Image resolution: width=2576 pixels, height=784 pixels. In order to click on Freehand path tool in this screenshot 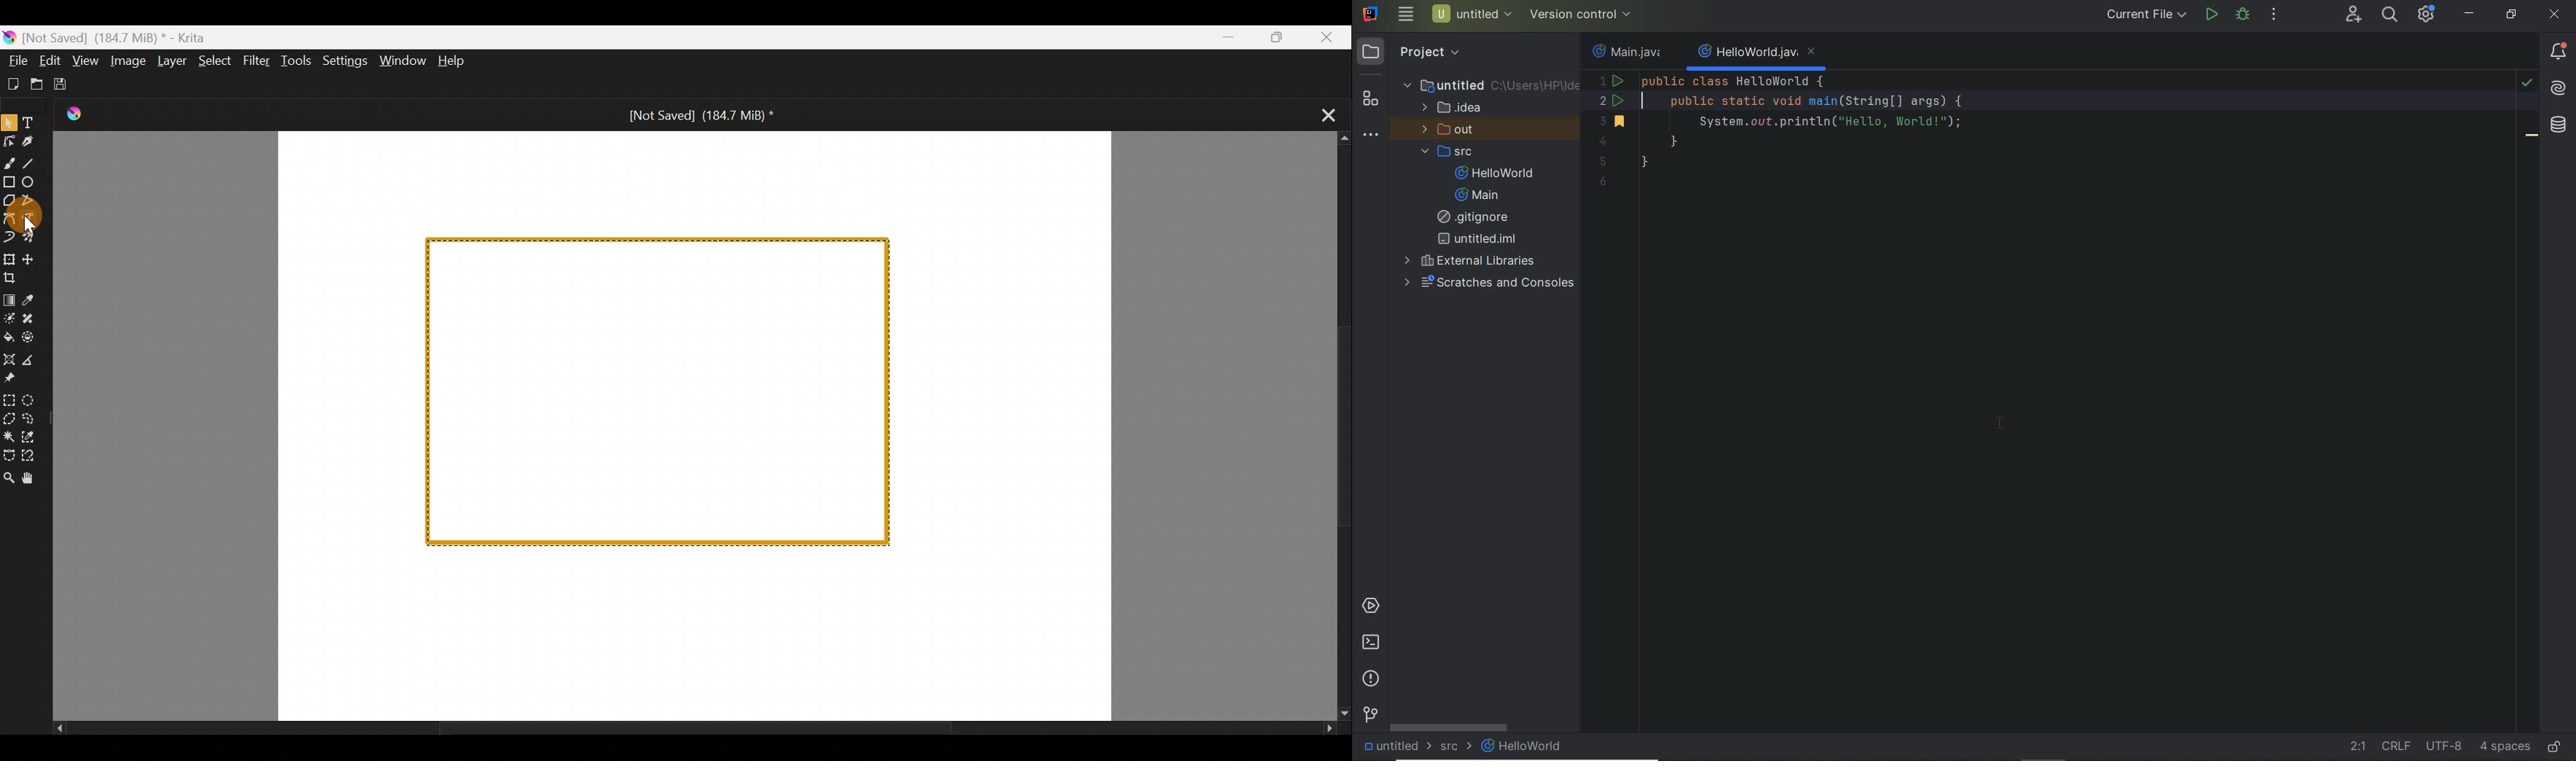, I will do `click(39, 222)`.